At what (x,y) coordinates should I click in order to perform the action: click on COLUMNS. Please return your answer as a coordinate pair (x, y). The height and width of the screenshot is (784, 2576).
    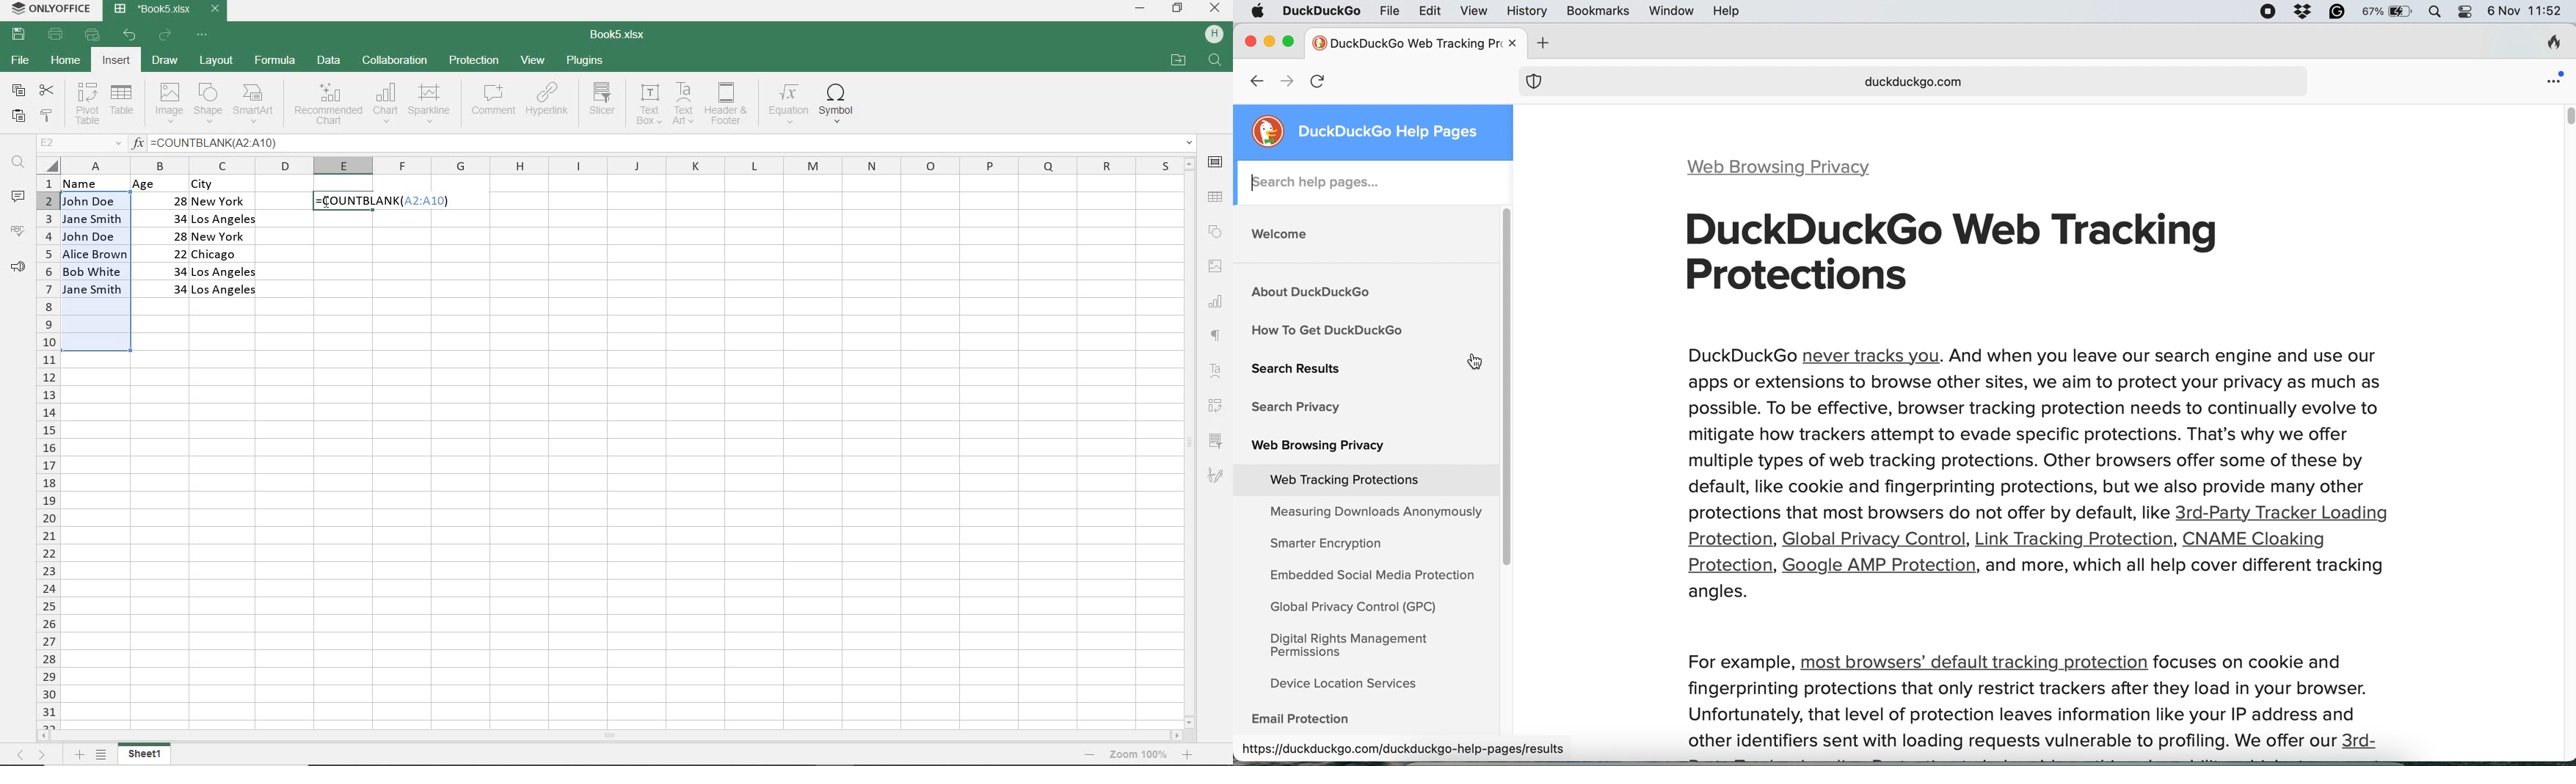
    Looking at the image, I should click on (618, 164).